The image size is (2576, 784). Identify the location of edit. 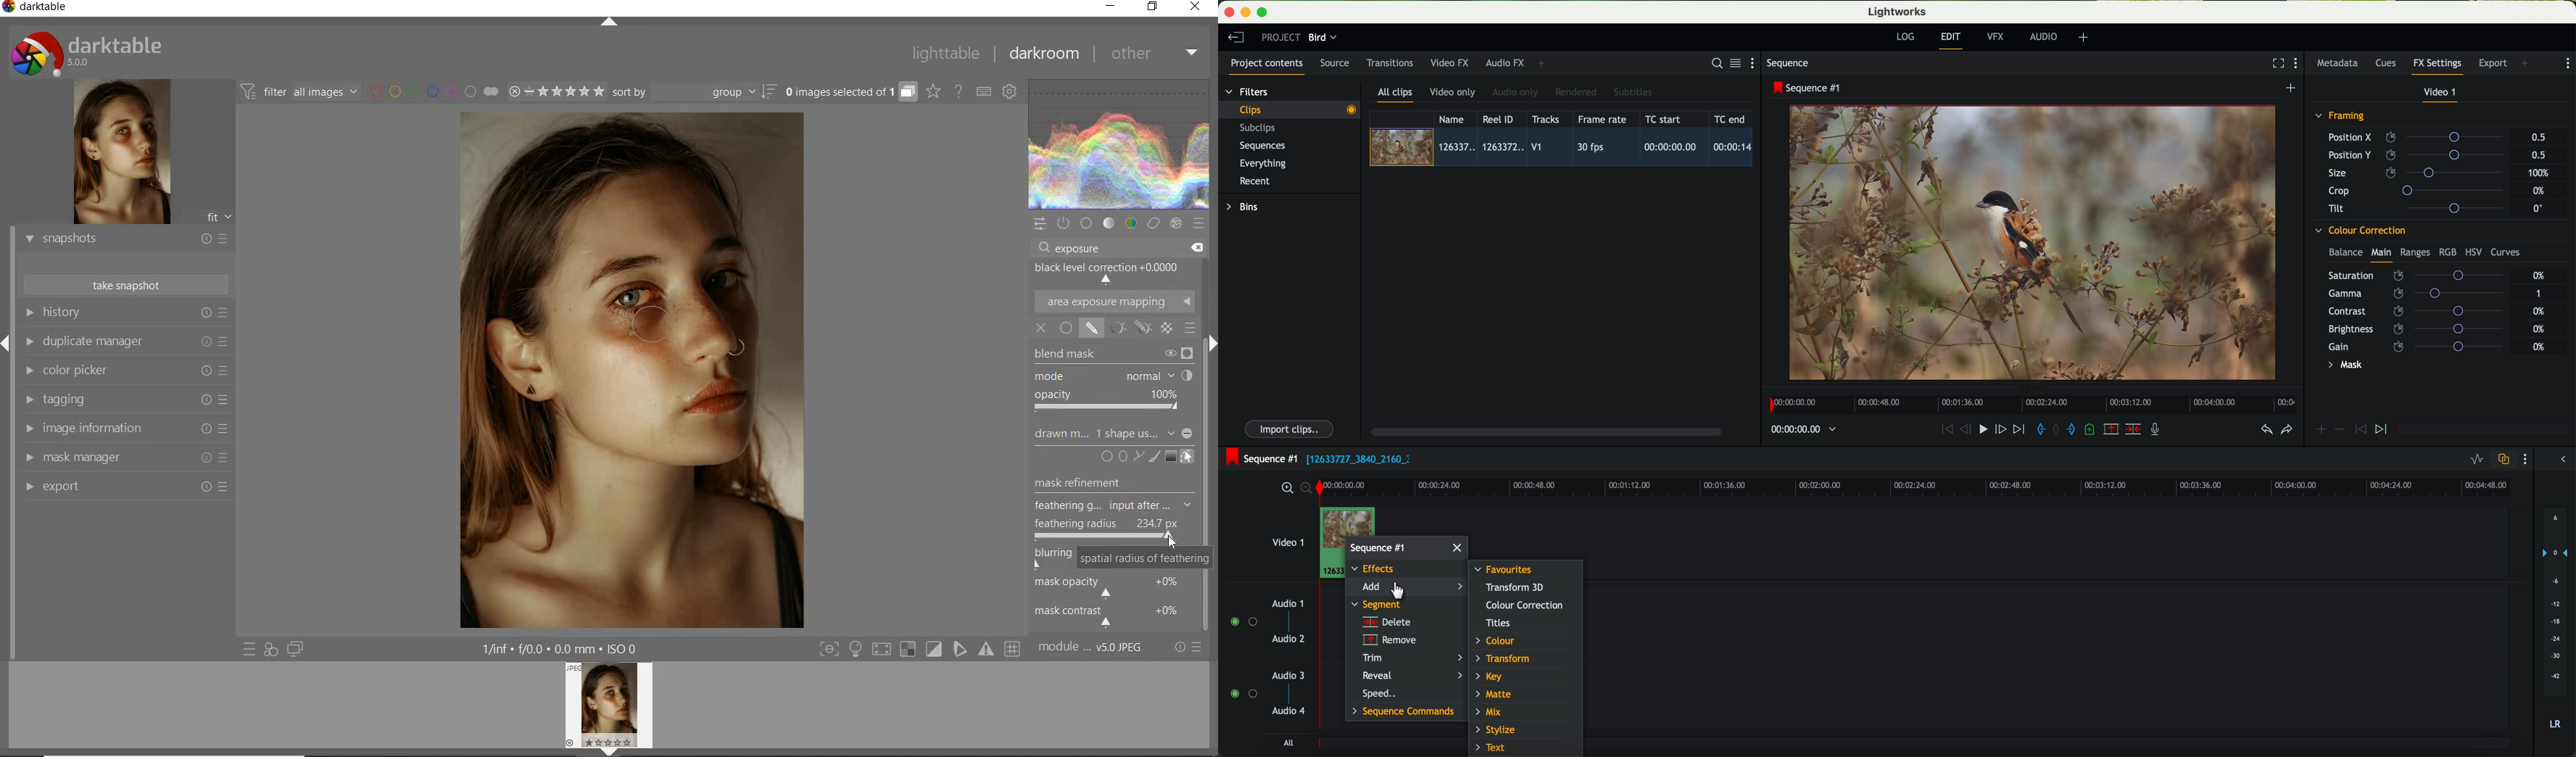
(1952, 40).